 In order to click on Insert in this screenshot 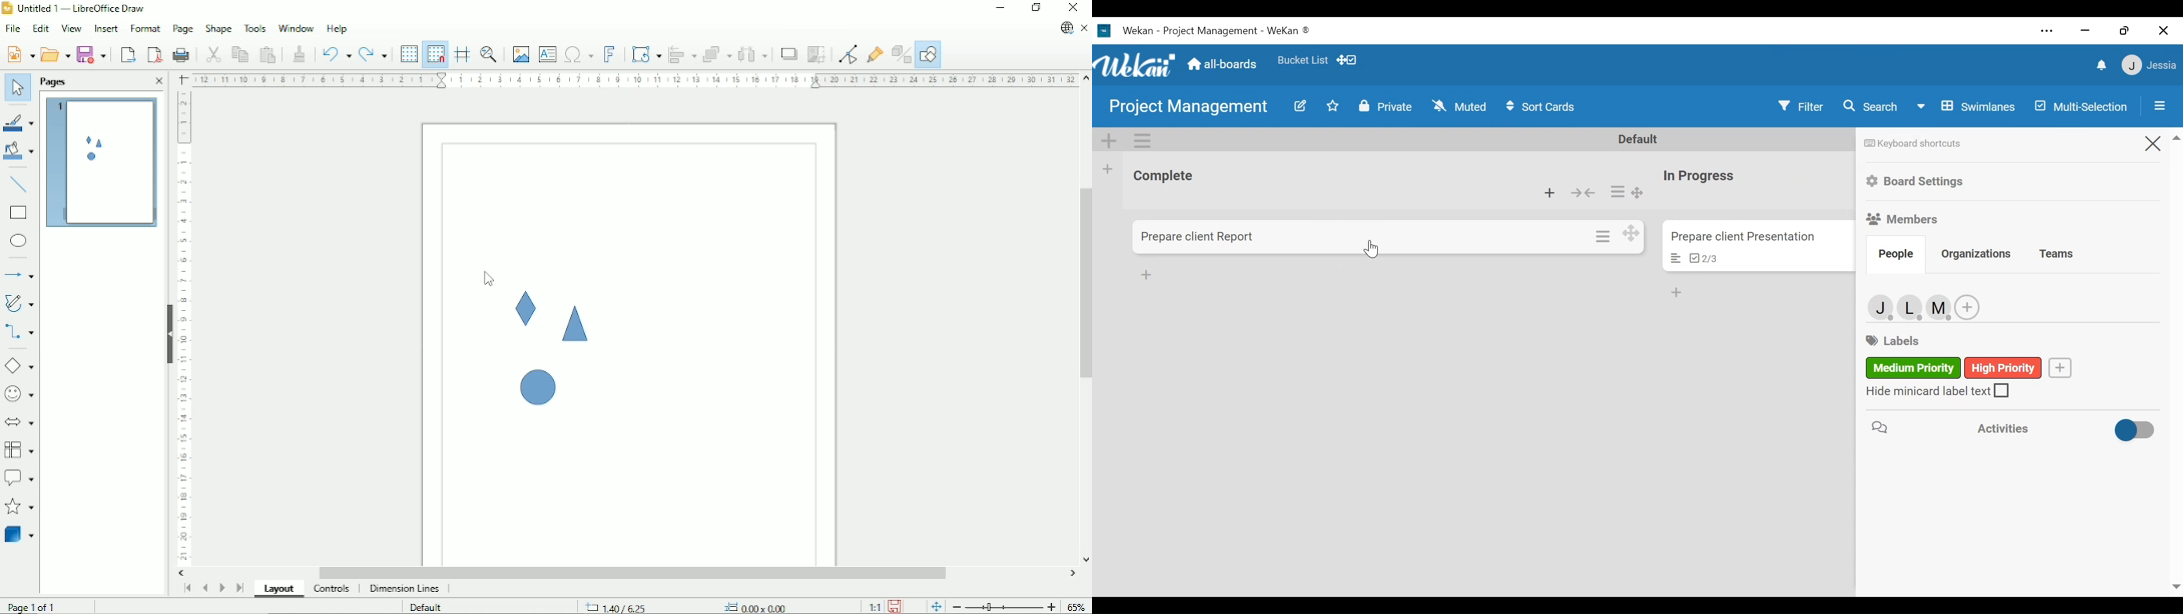, I will do `click(105, 28)`.